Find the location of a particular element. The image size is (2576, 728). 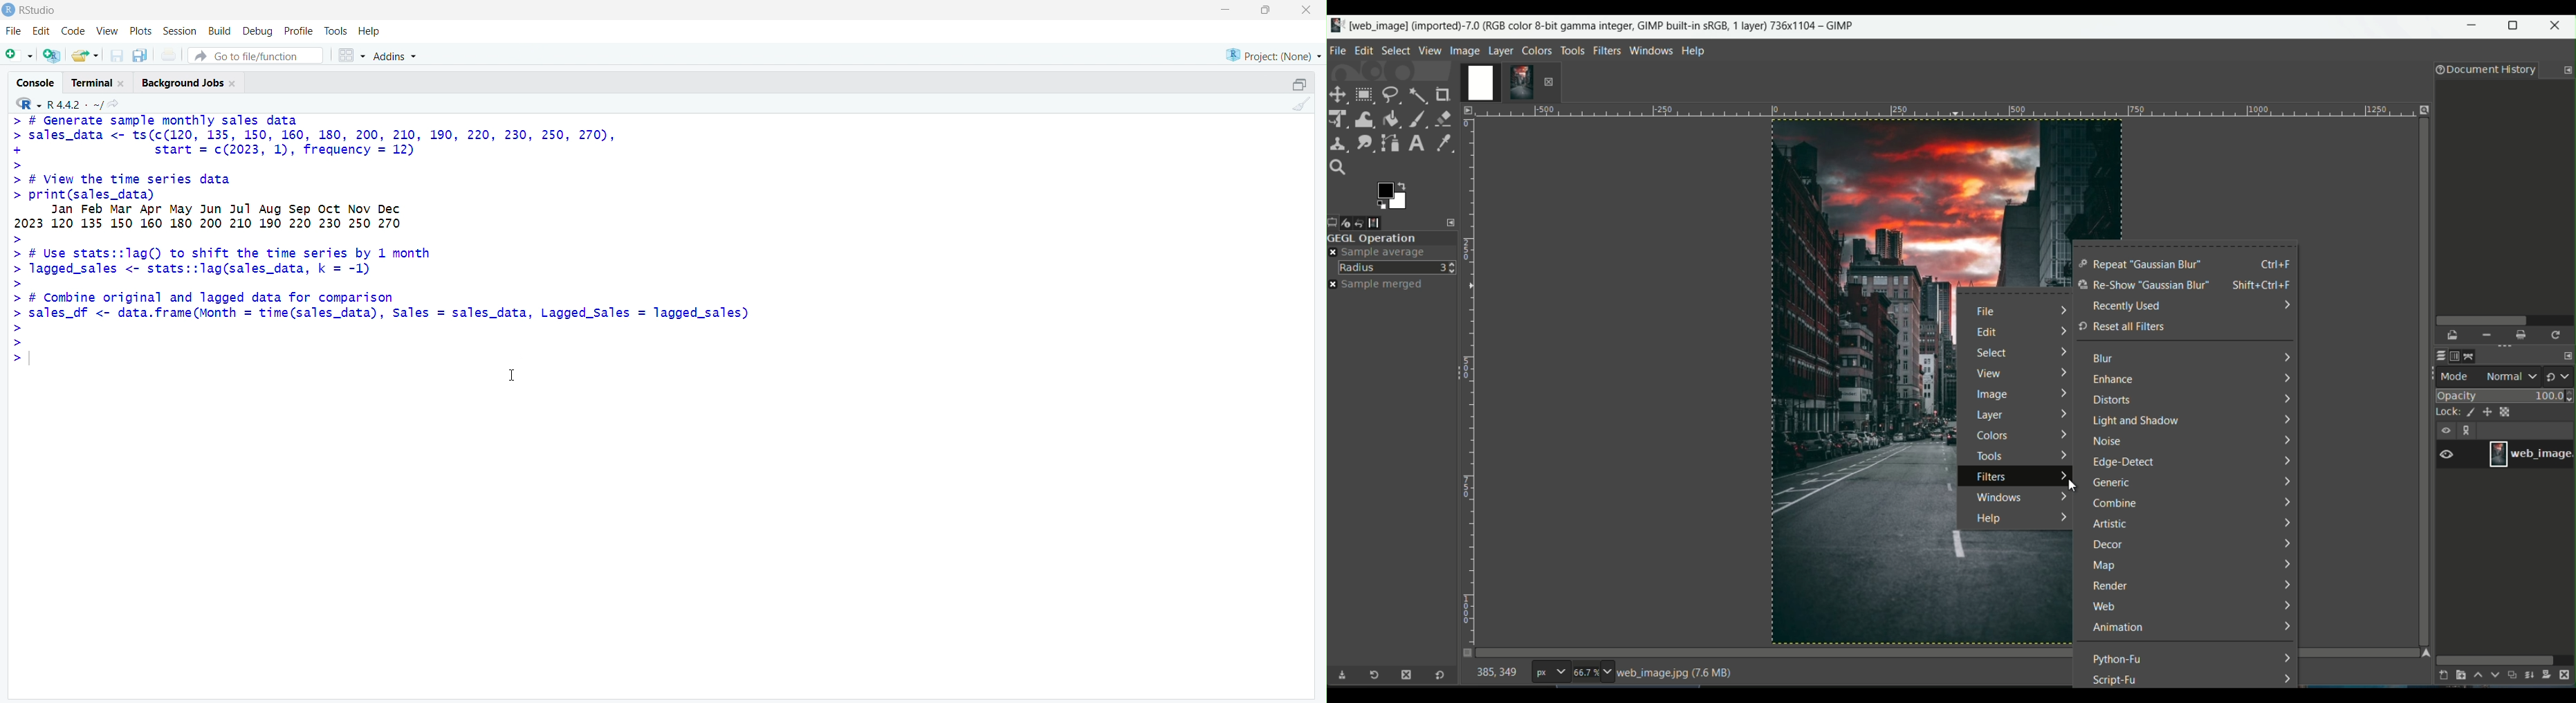

layers is located at coordinates (2438, 356).